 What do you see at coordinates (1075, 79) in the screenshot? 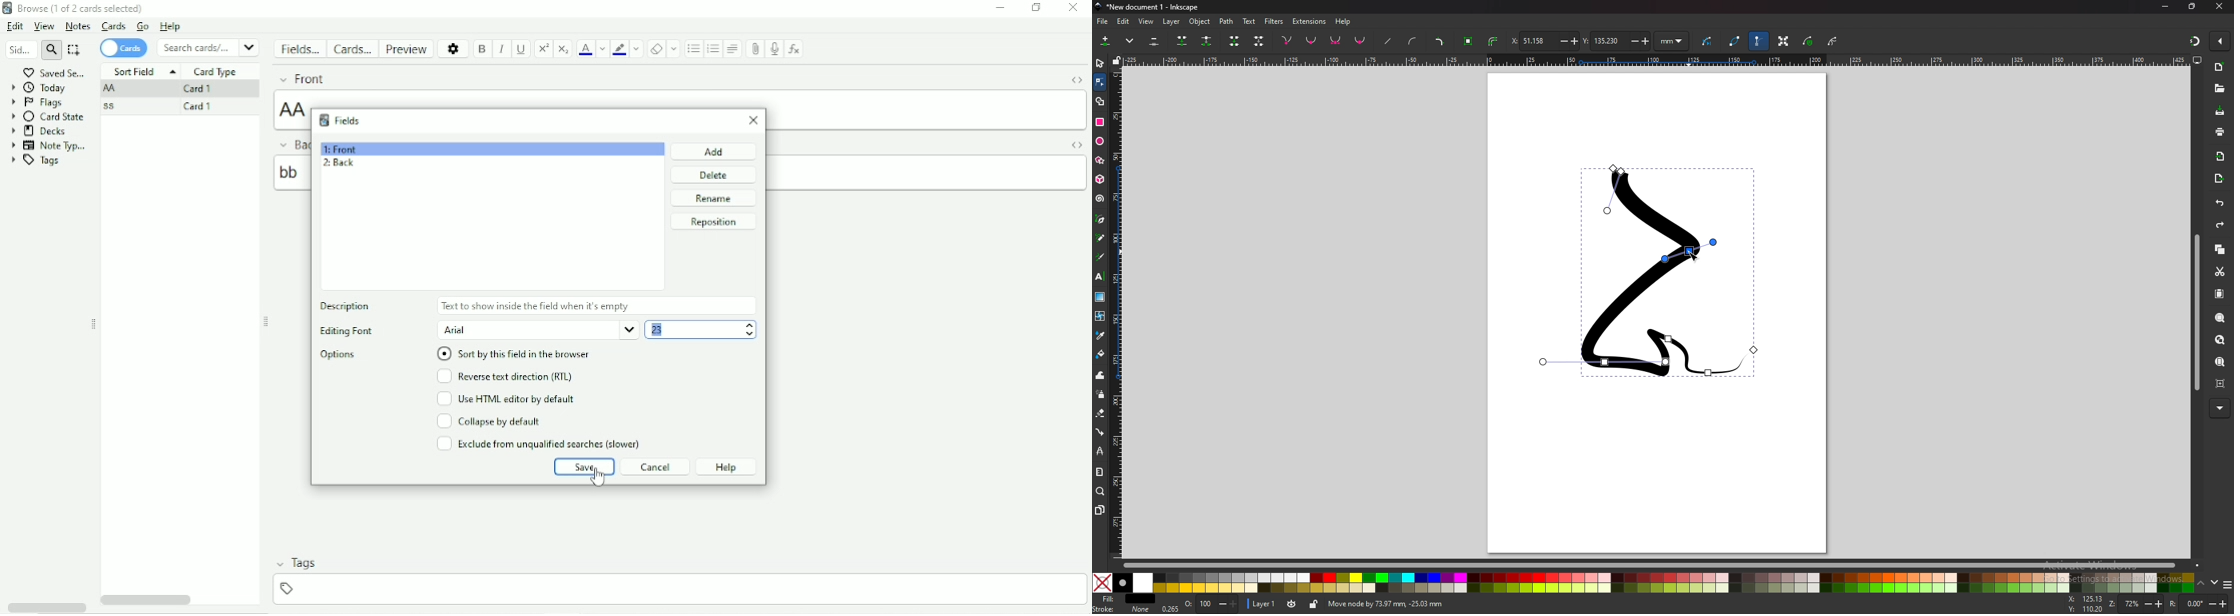
I see `Toggle HTML Editor` at bounding box center [1075, 79].